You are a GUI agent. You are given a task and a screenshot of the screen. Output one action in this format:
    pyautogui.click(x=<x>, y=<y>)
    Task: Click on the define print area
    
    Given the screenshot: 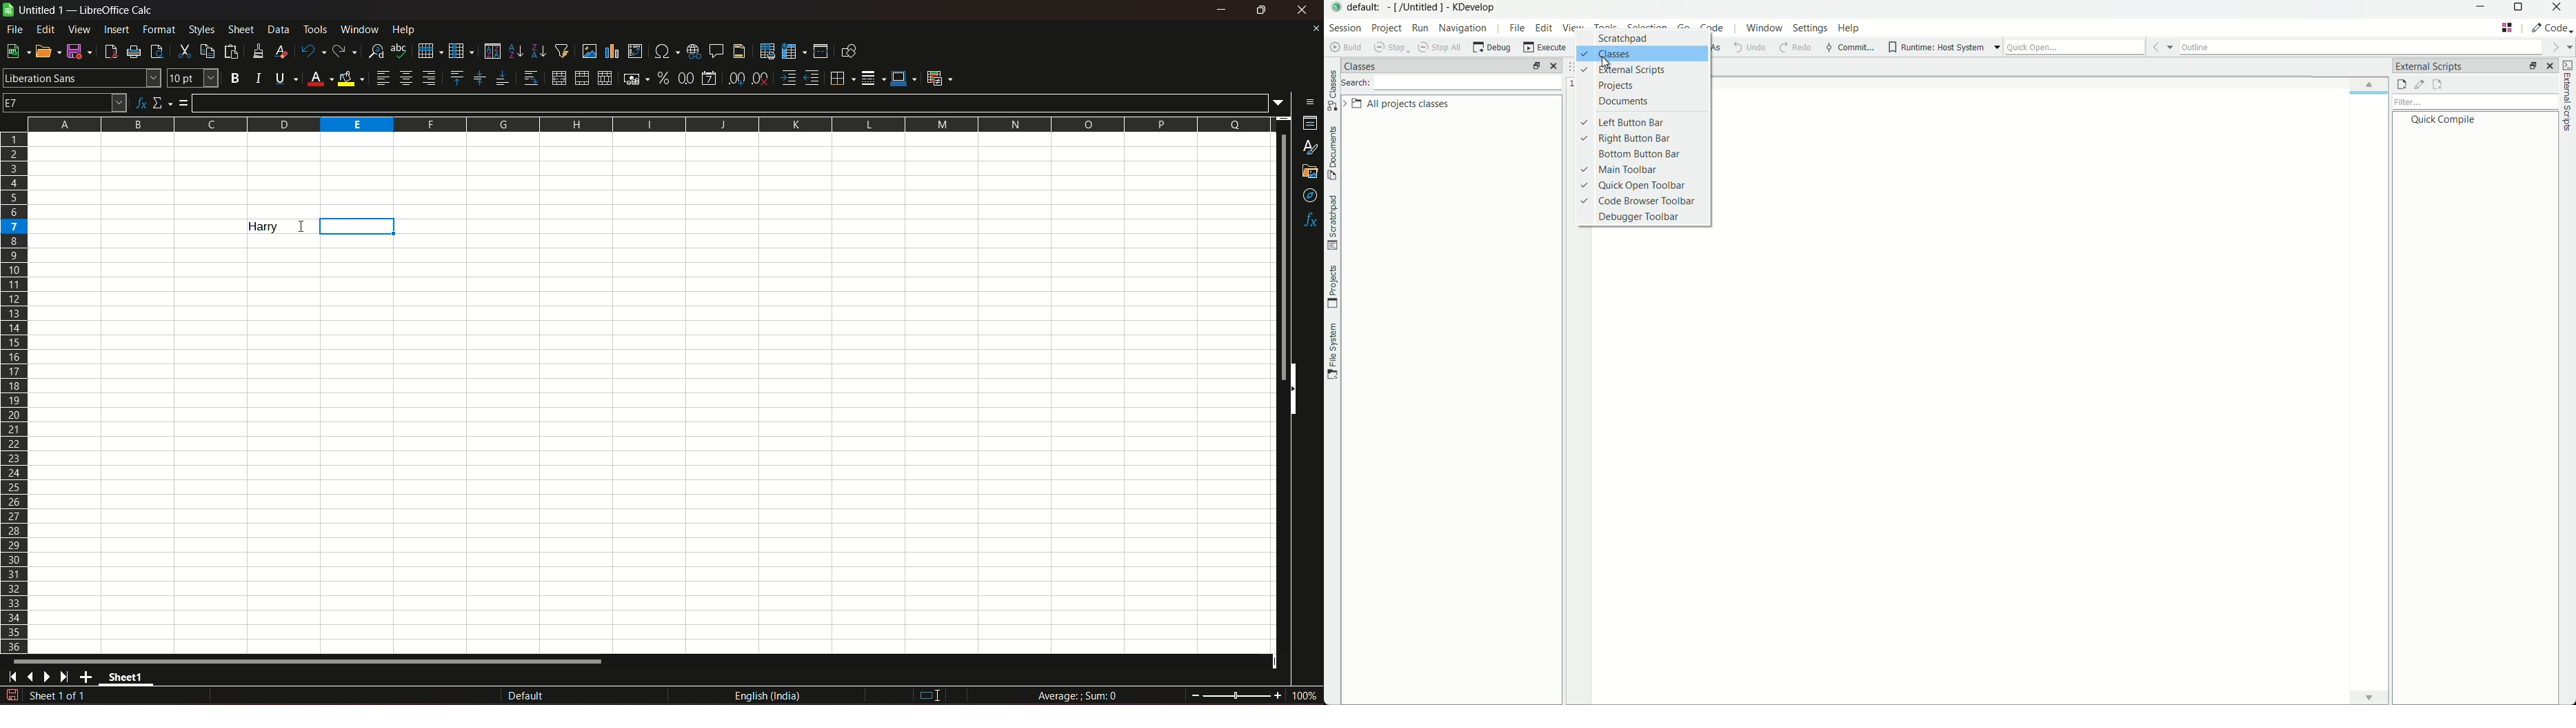 What is the action you would take?
    pyautogui.click(x=767, y=52)
    